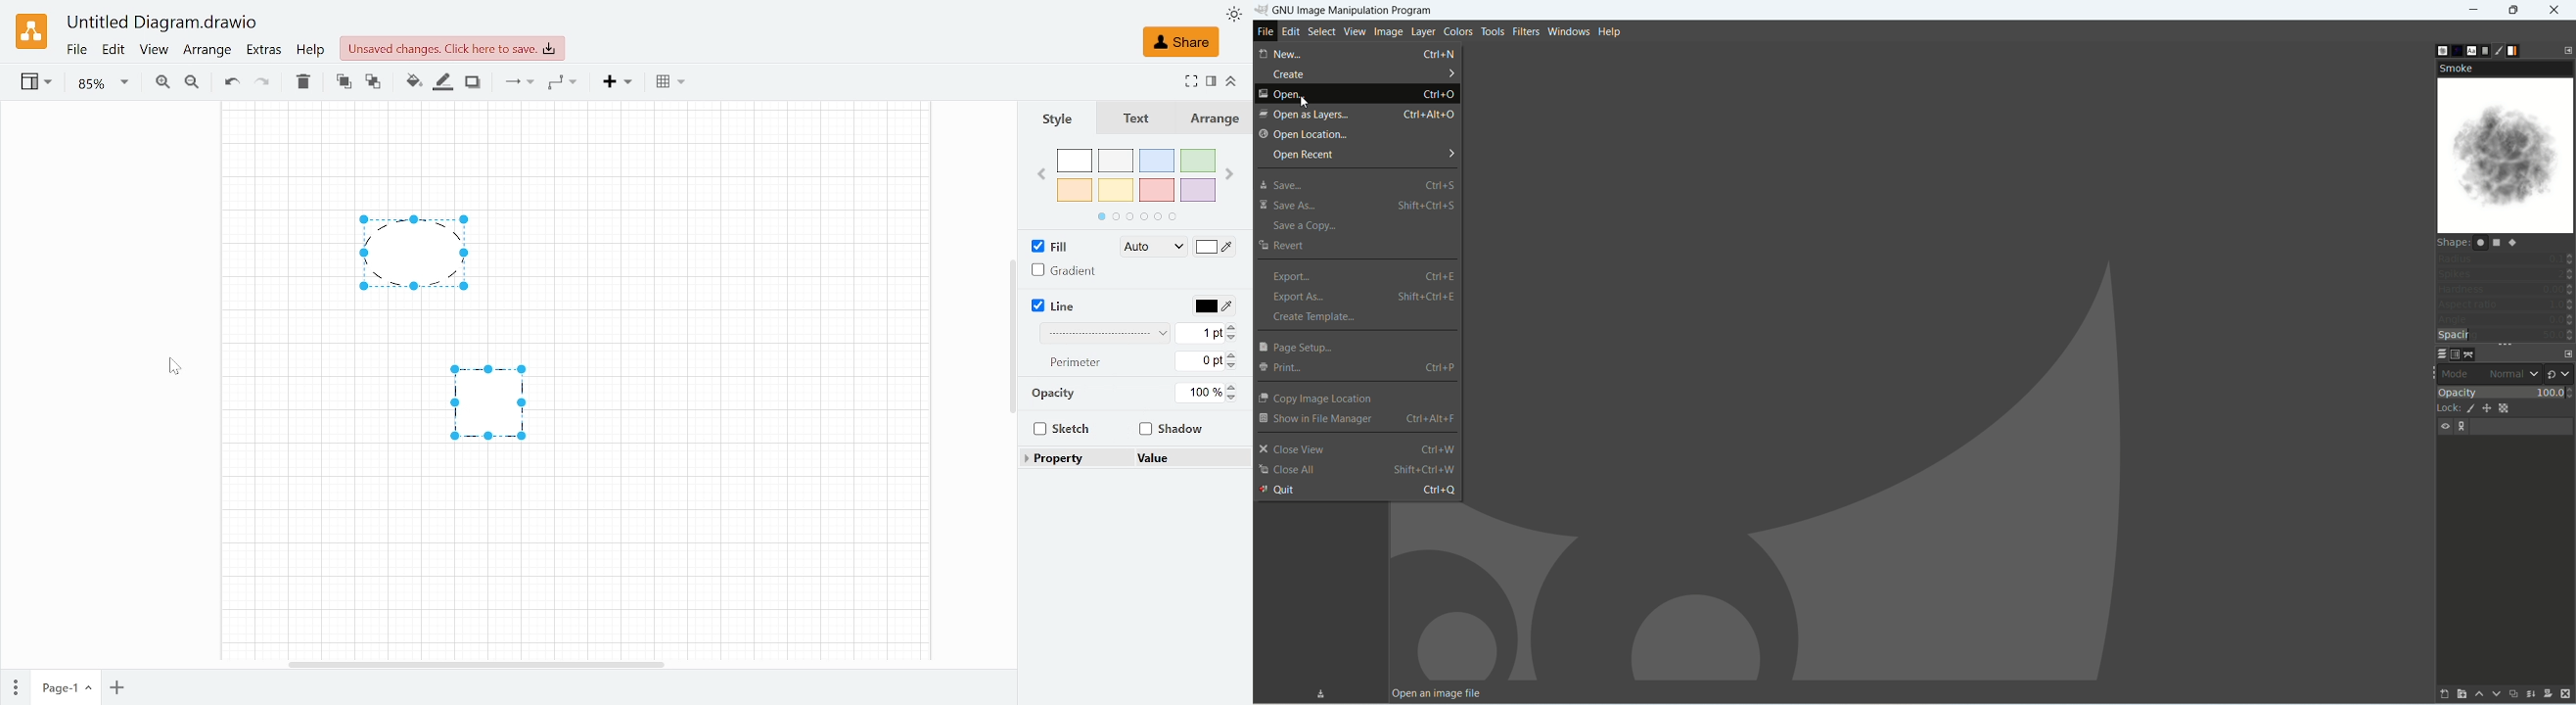 This screenshot has width=2576, height=728. I want to click on Current page, so click(65, 688).